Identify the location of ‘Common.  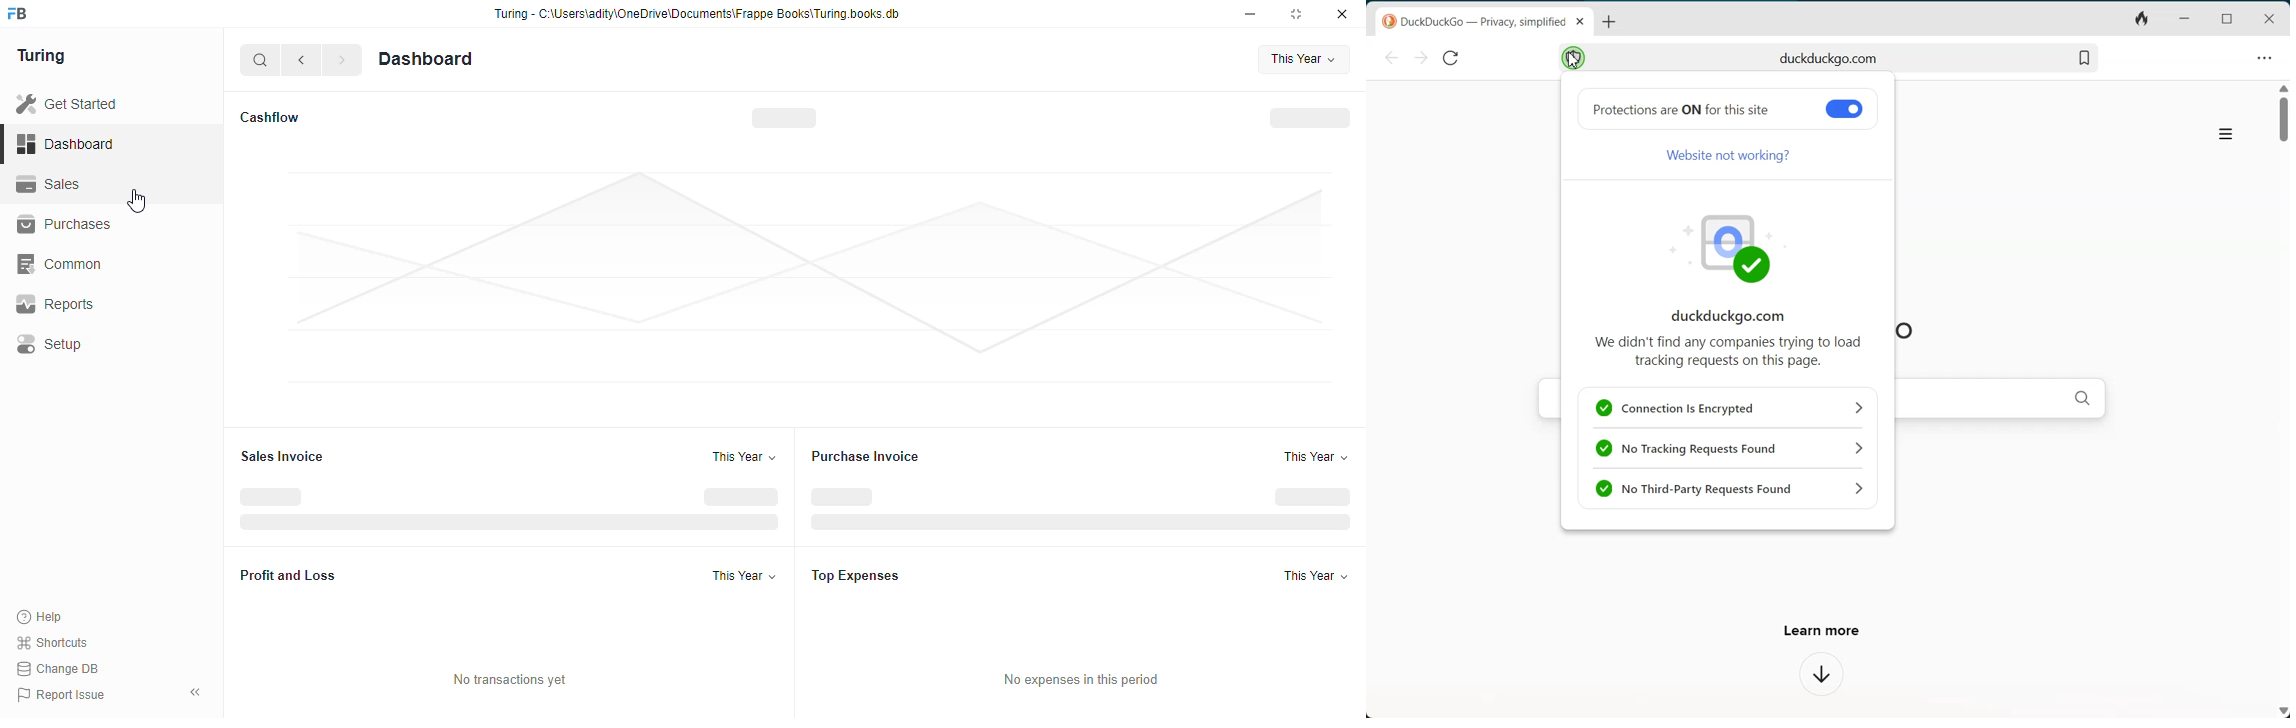
(104, 264).